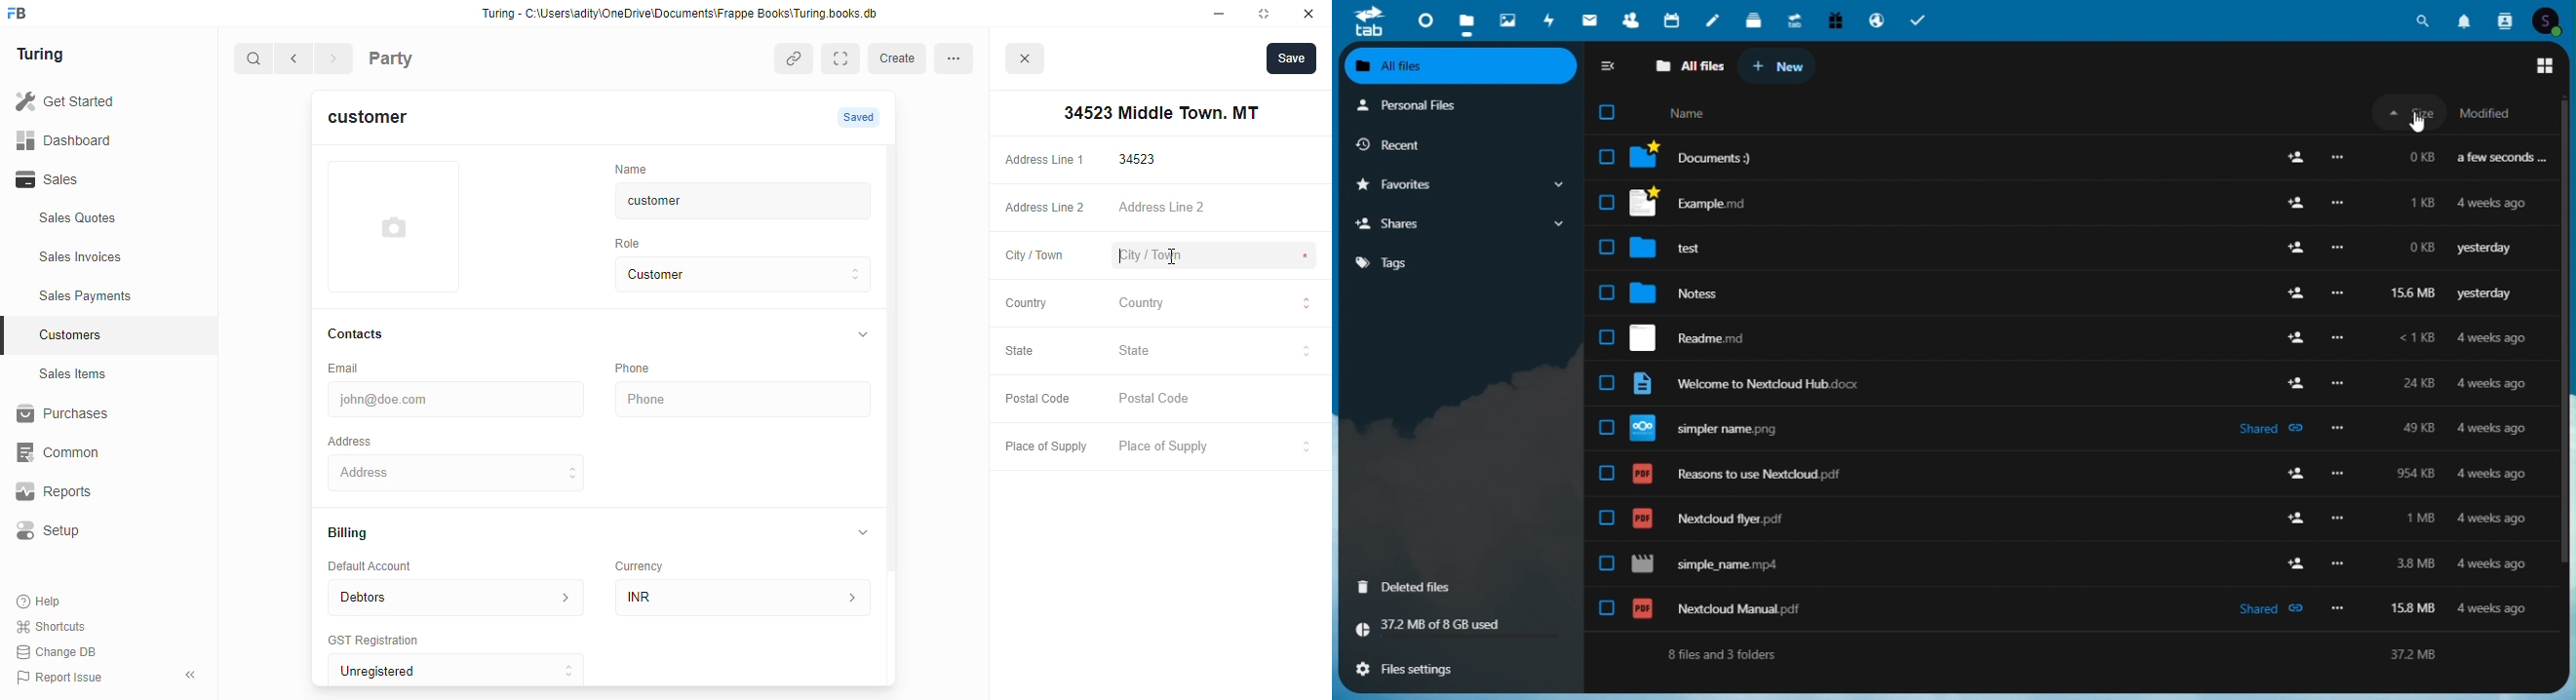 This screenshot has height=700, width=2576. I want to click on Expand, so click(844, 58).